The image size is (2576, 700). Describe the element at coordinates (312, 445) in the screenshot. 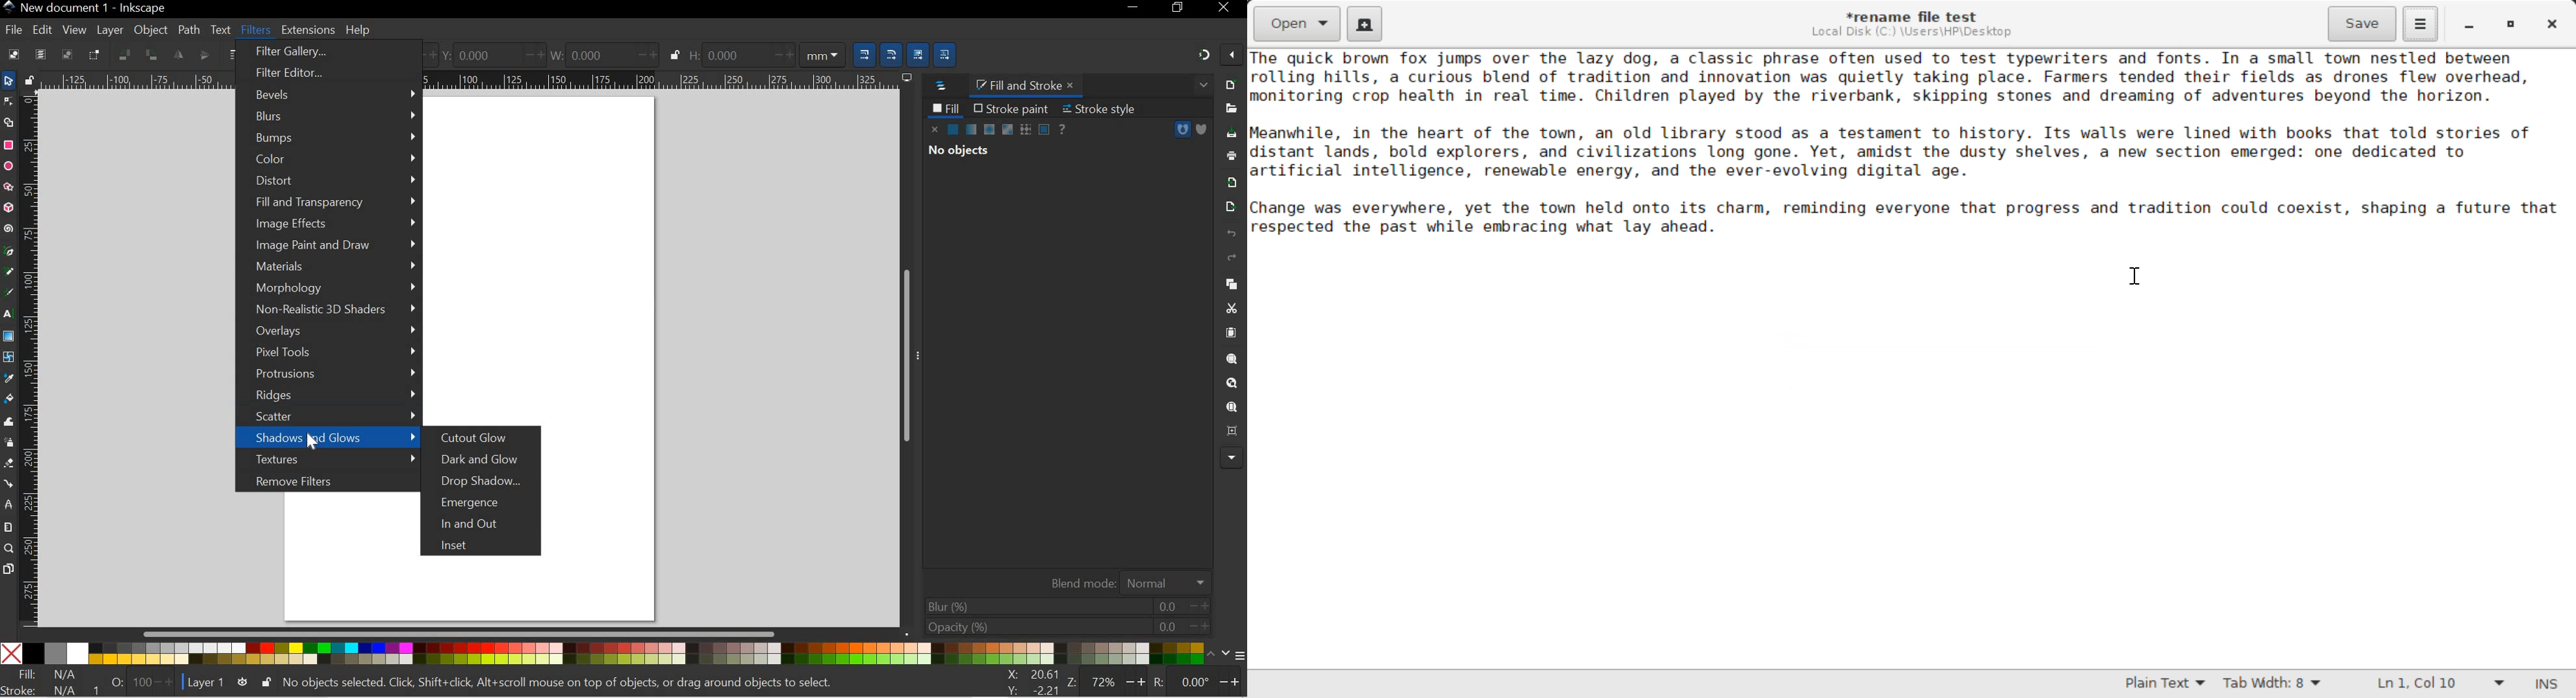

I see `Cursor` at that location.